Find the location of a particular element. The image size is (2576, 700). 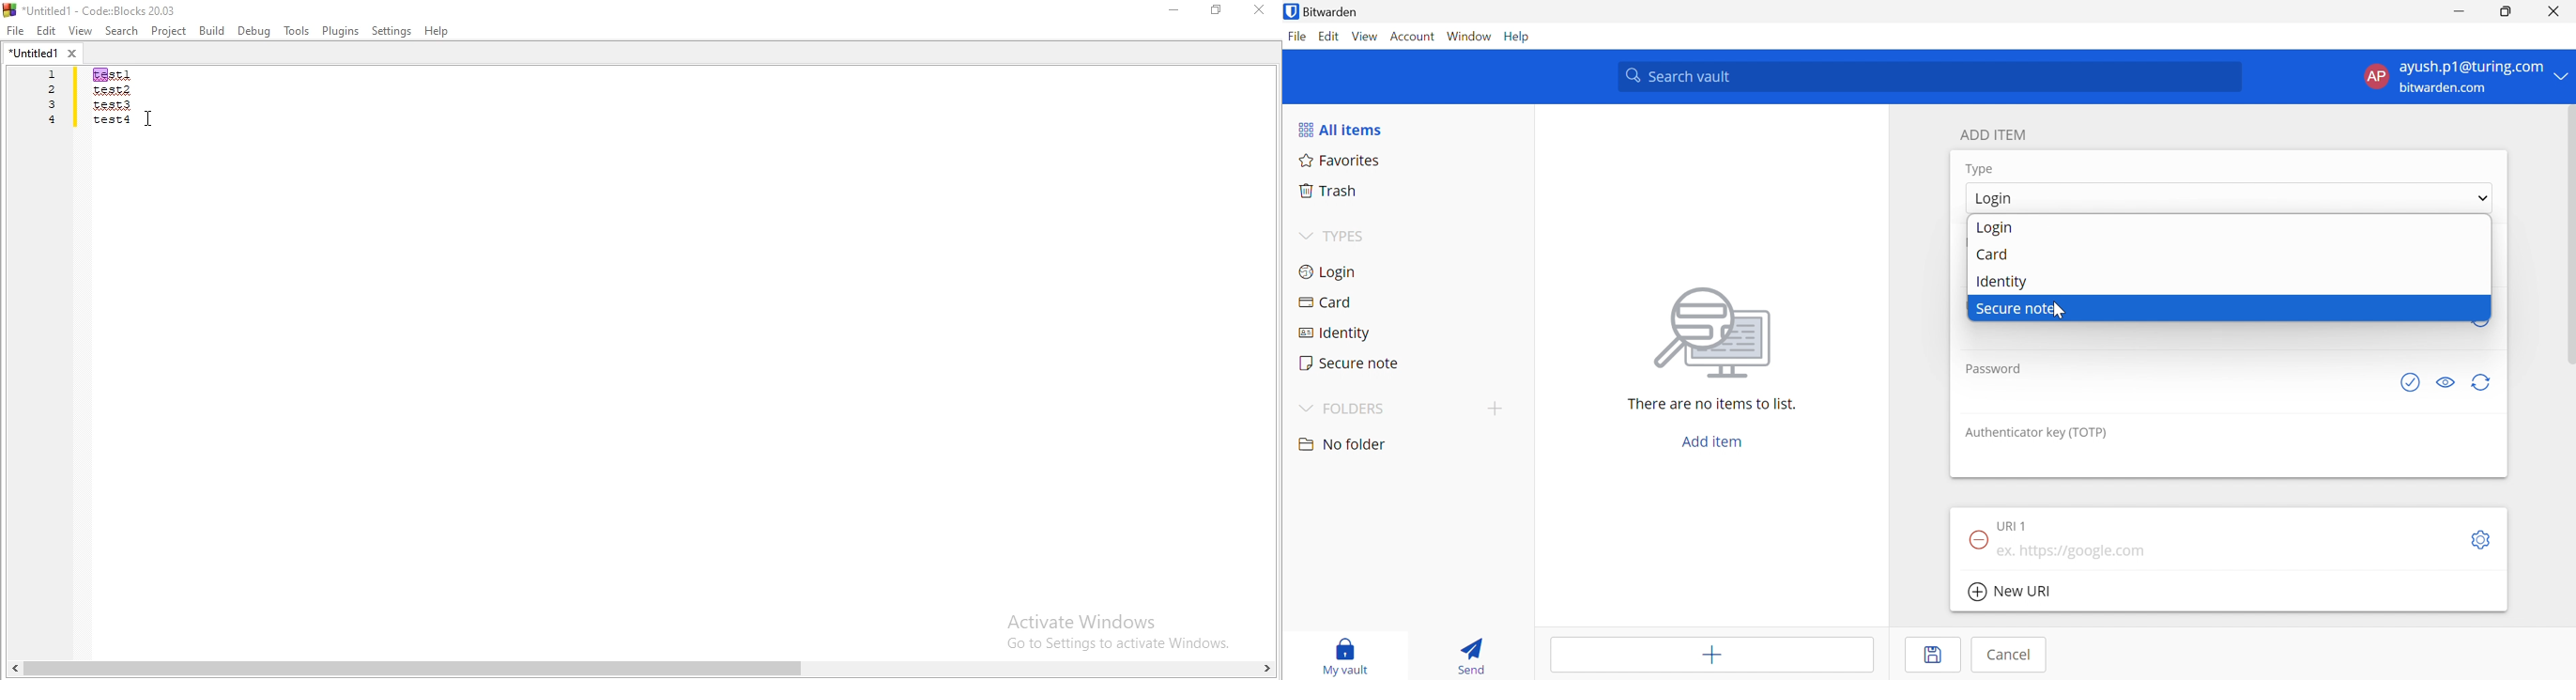

help is located at coordinates (438, 31).